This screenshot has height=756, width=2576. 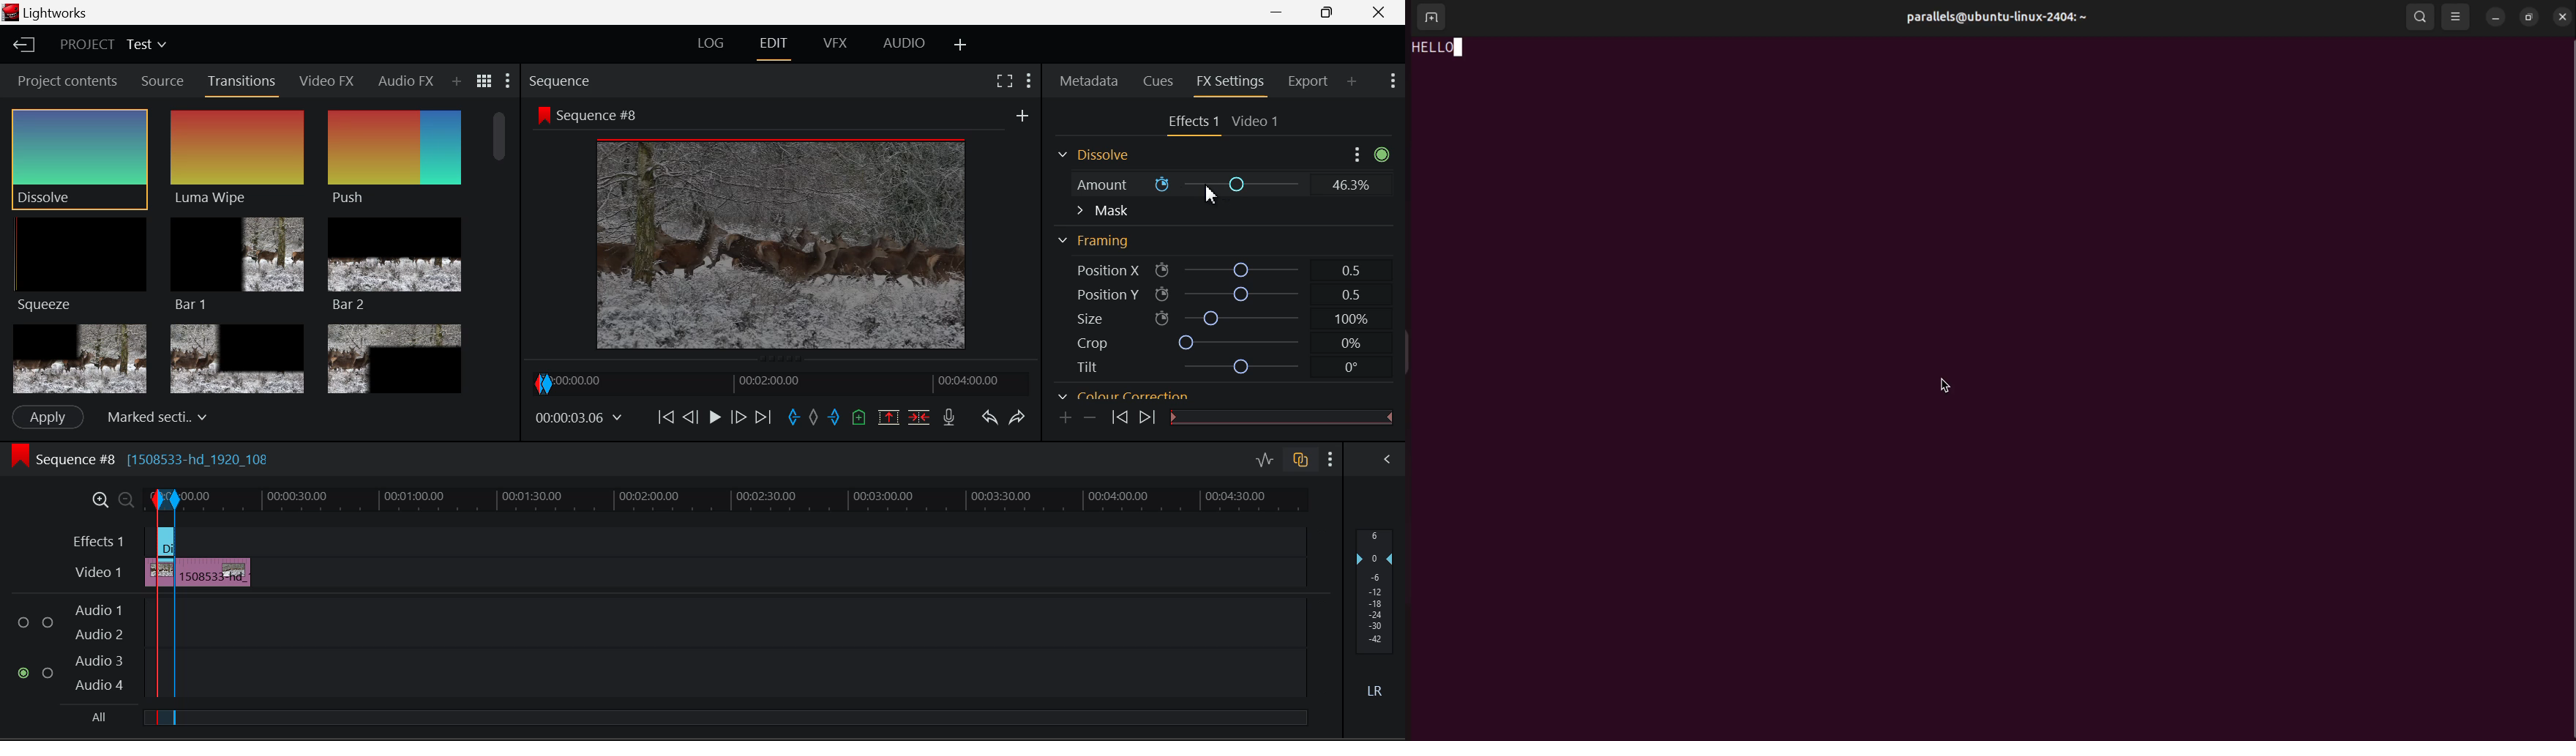 What do you see at coordinates (961, 46) in the screenshot?
I see `Add Layout` at bounding box center [961, 46].